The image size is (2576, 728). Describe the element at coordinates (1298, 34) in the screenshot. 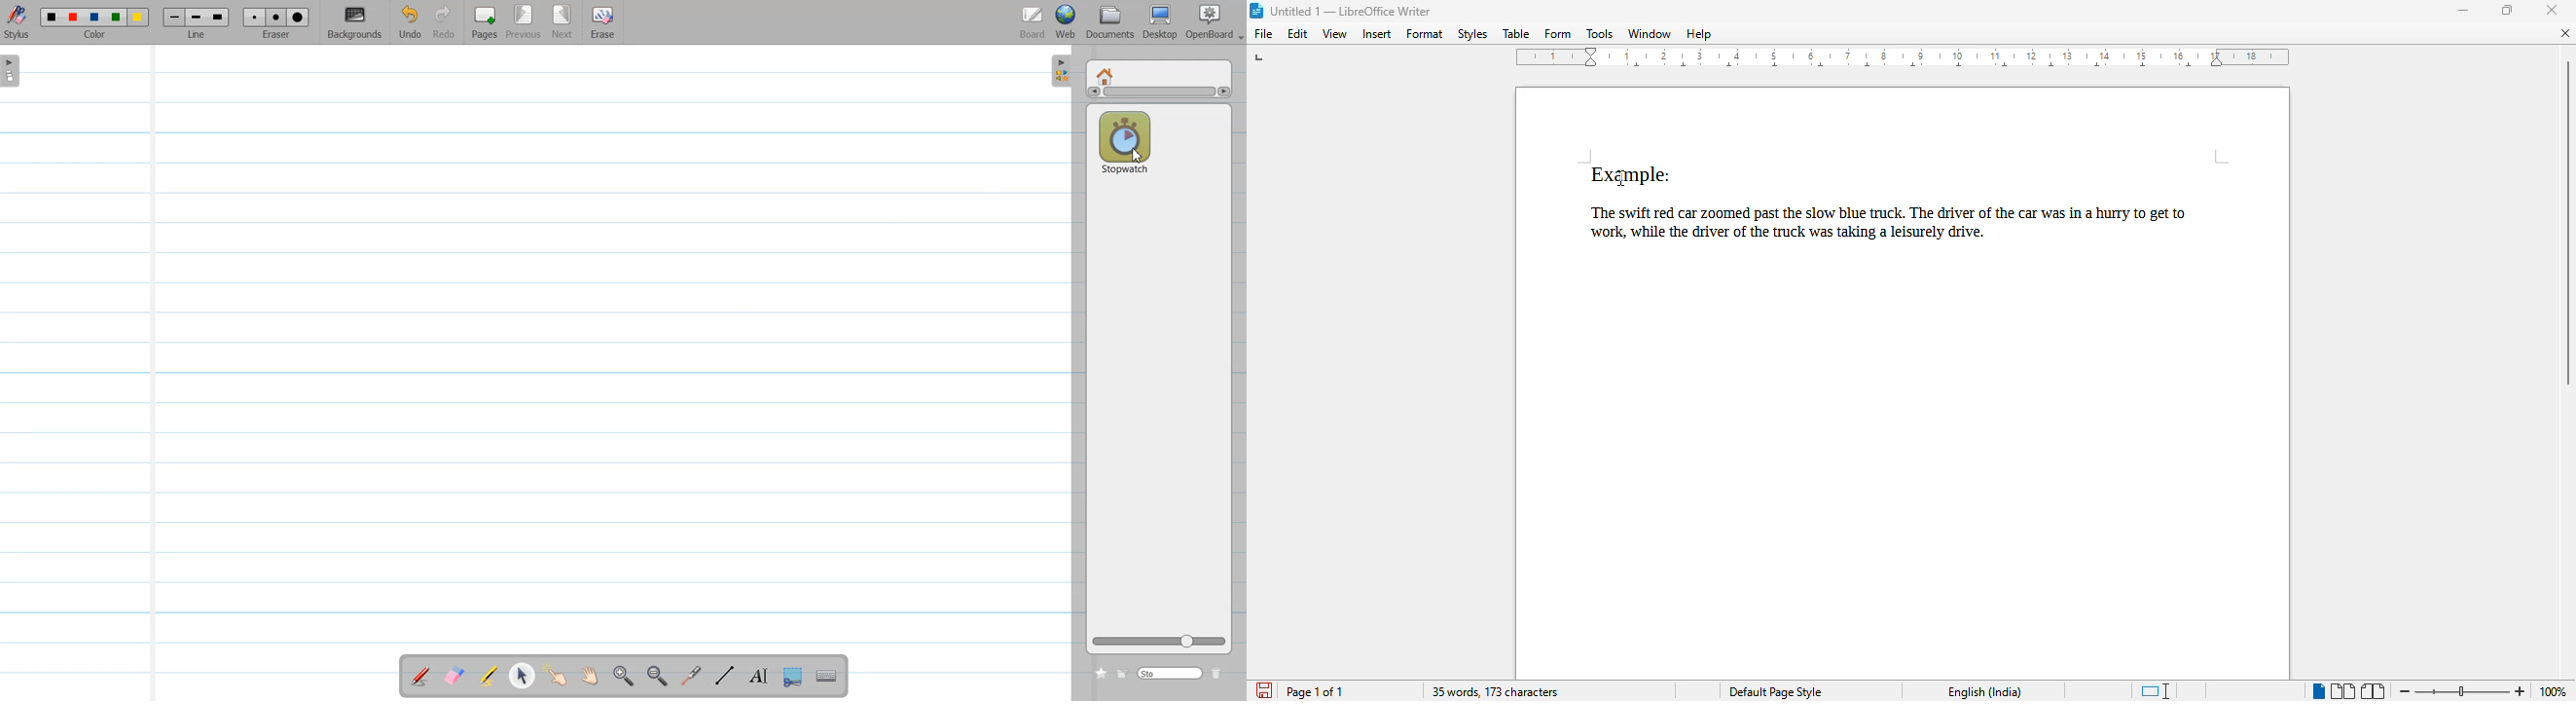

I see `edit` at that location.